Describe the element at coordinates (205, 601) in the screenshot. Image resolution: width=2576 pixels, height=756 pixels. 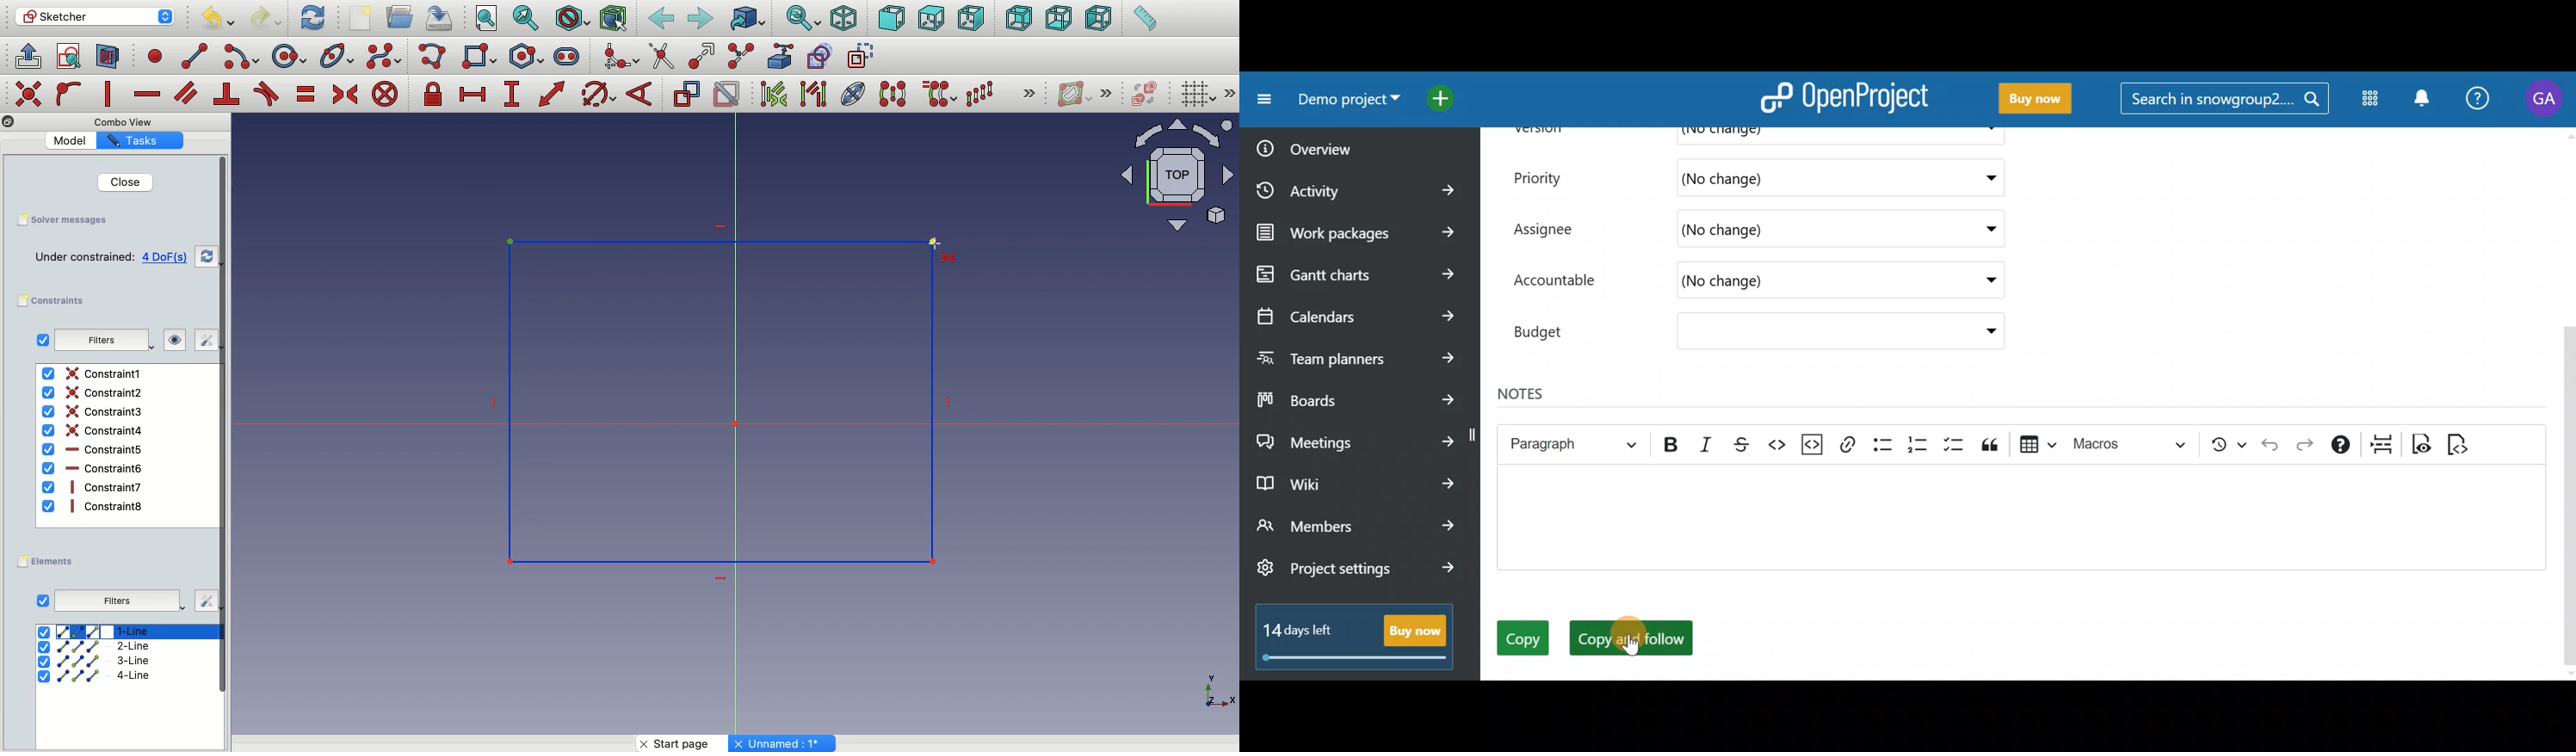
I see `edit` at that location.